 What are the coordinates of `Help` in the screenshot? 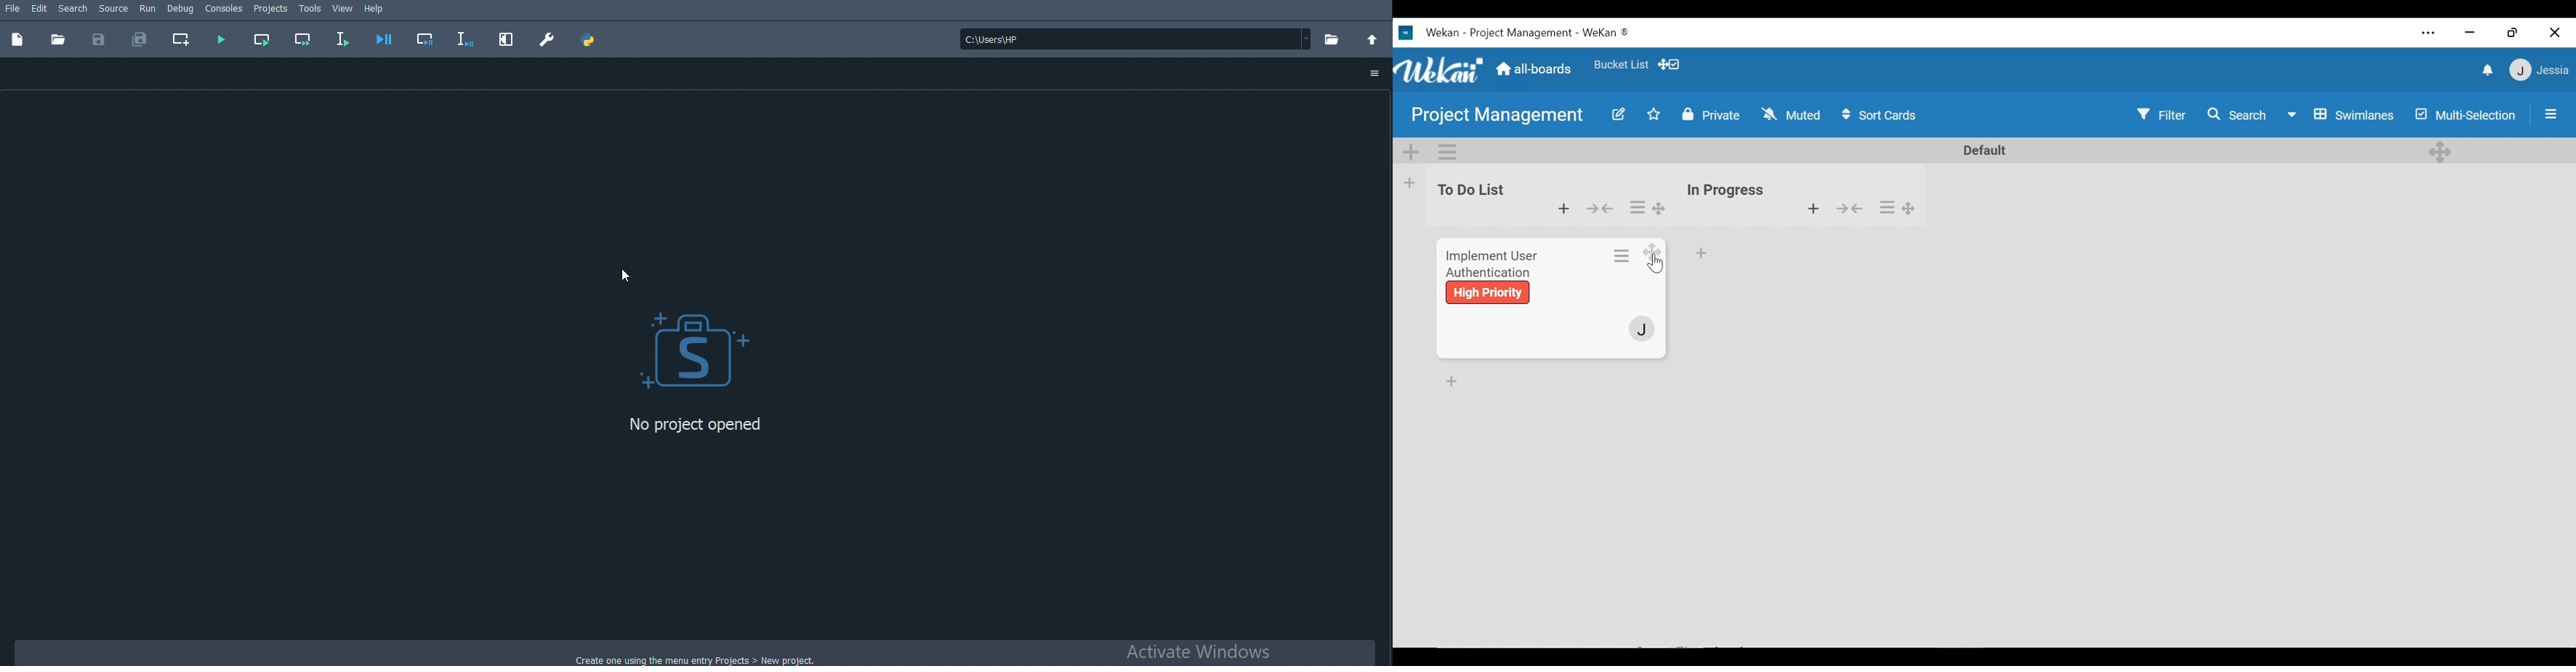 It's located at (375, 7).